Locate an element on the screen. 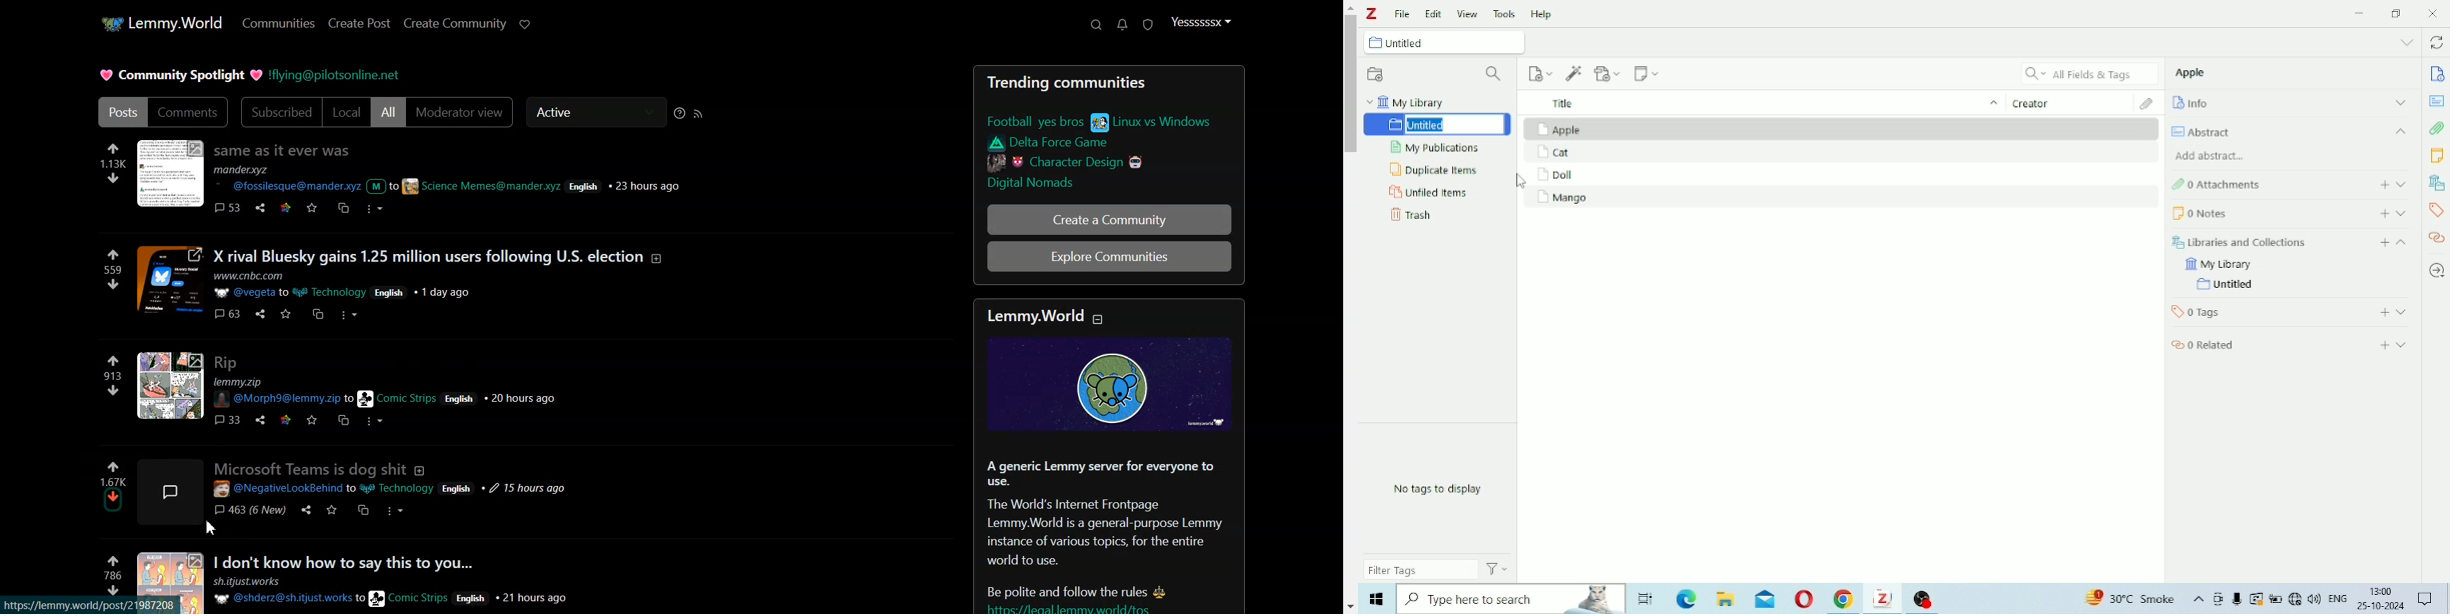  cursor is located at coordinates (1523, 183).